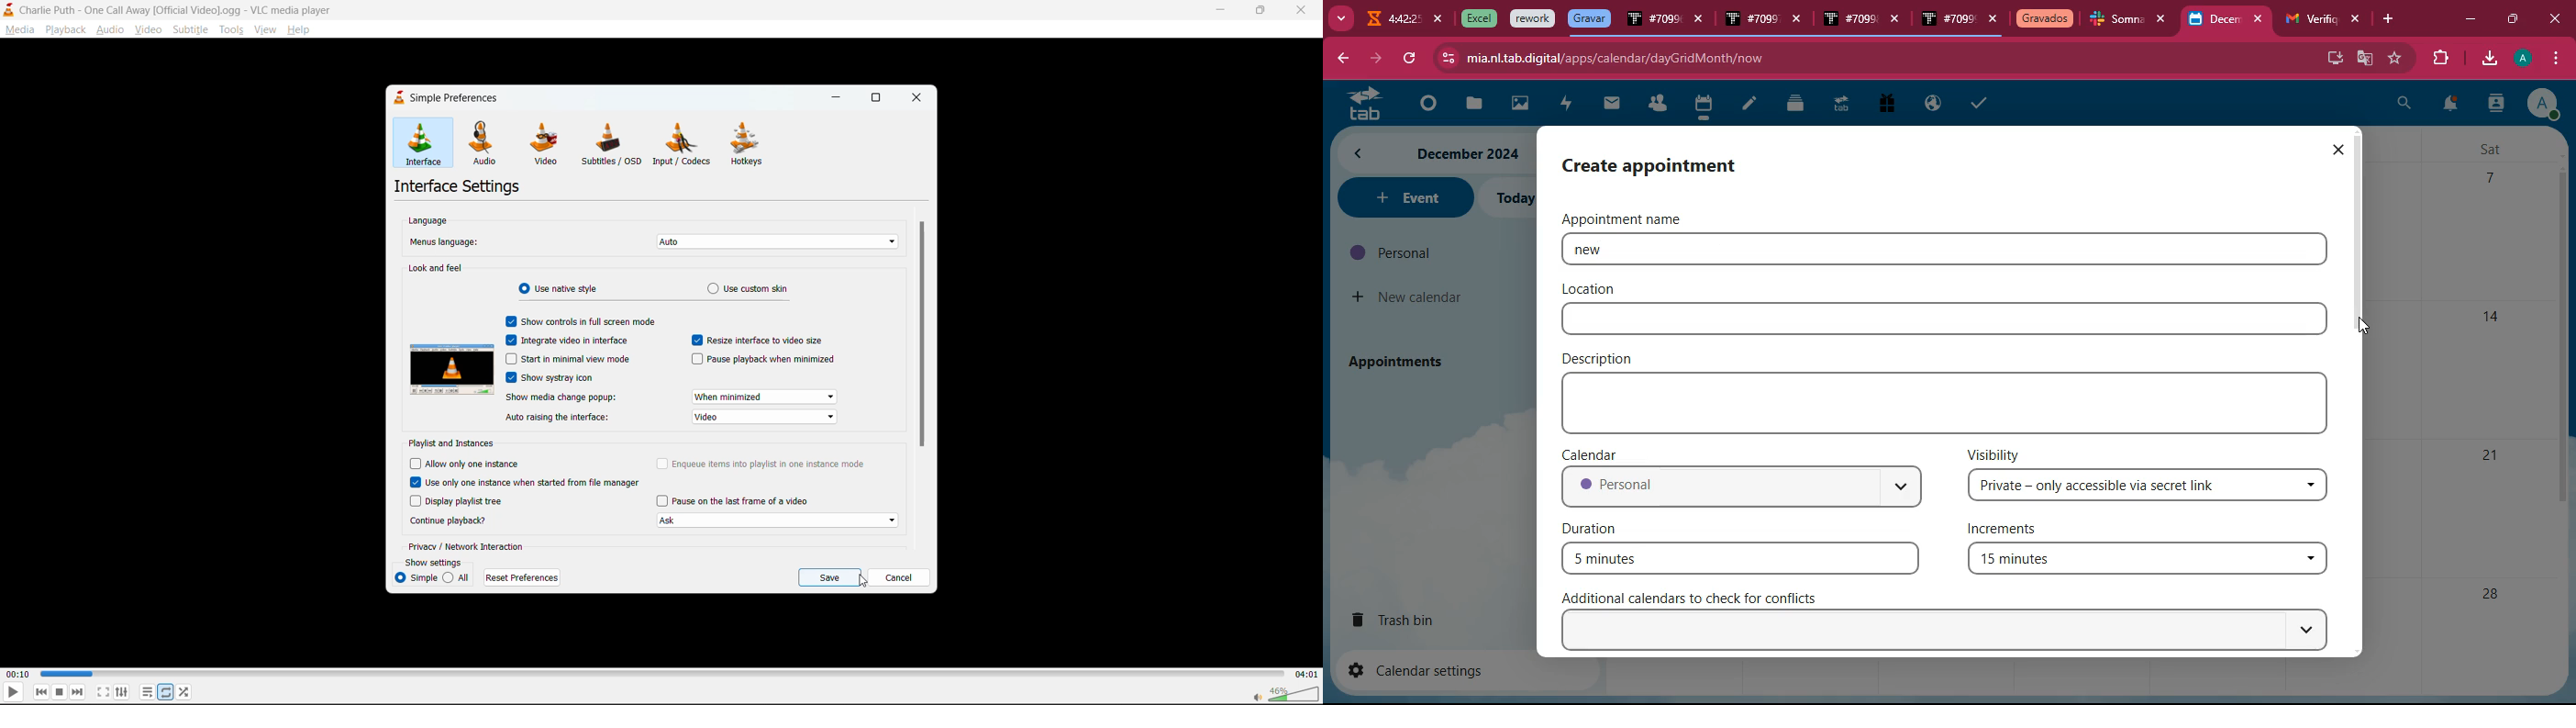  I want to click on description, so click(1602, 357).